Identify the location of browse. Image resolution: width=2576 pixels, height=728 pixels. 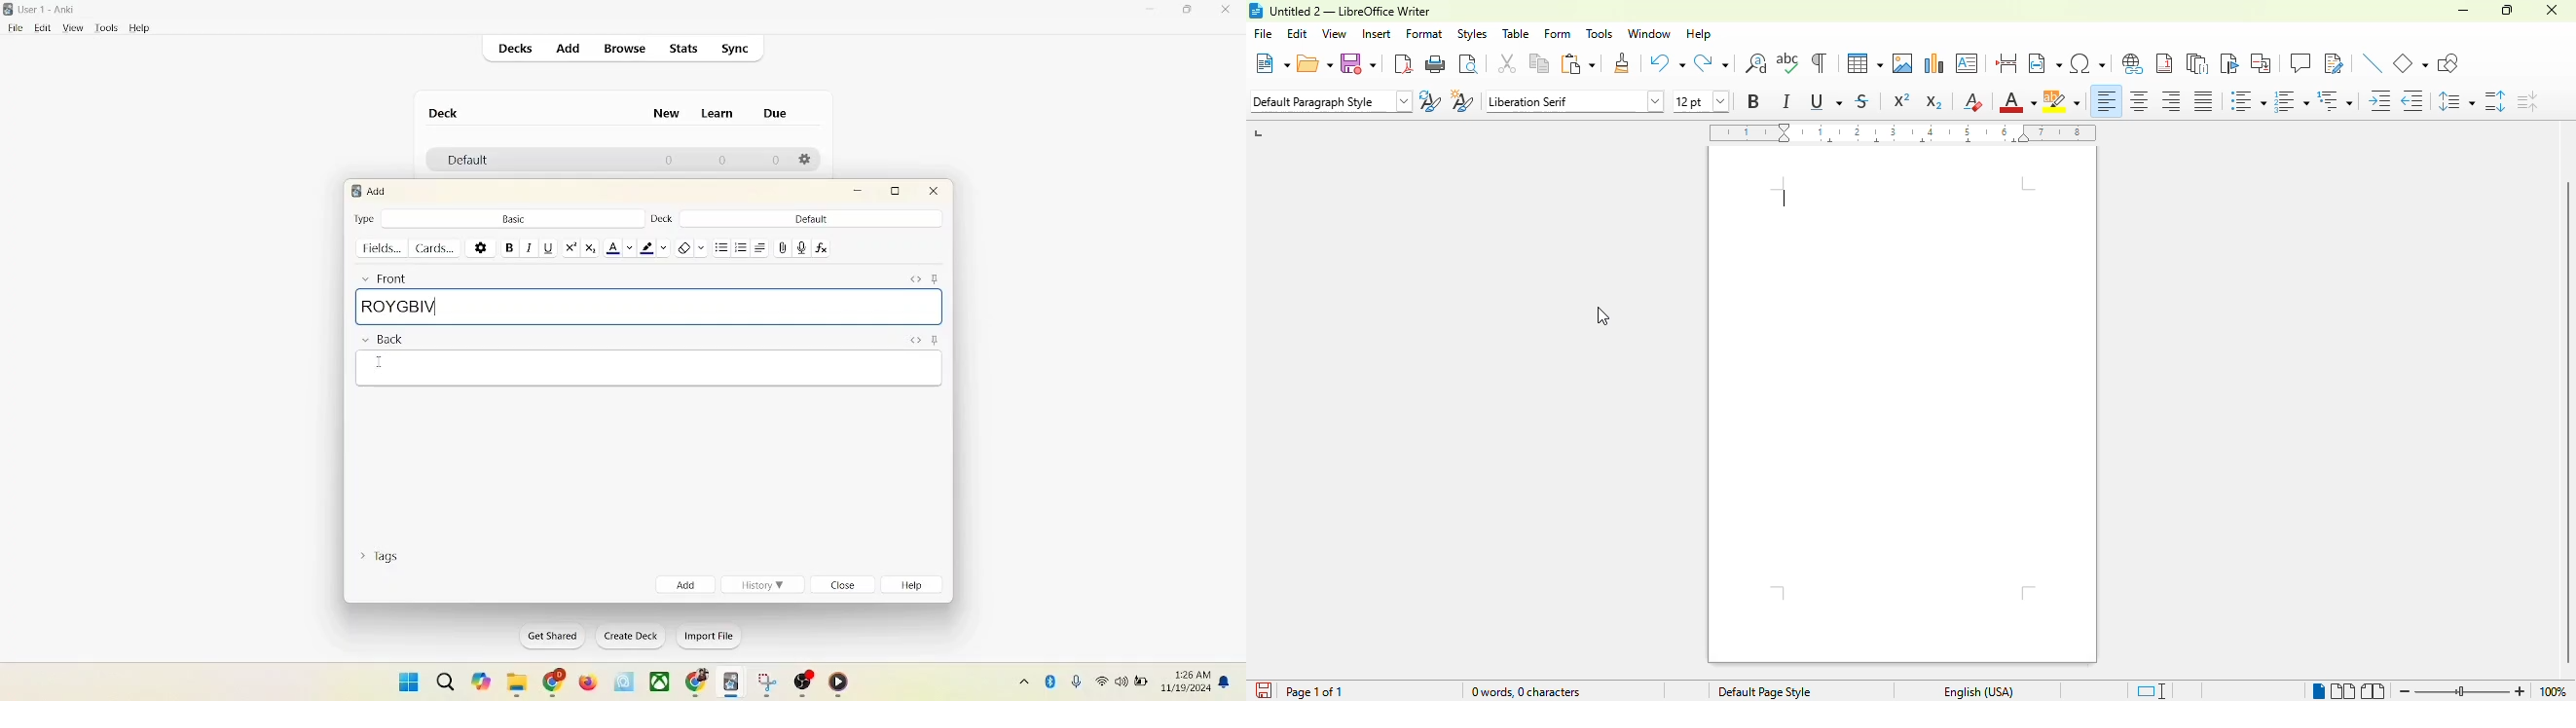
(627, 50).